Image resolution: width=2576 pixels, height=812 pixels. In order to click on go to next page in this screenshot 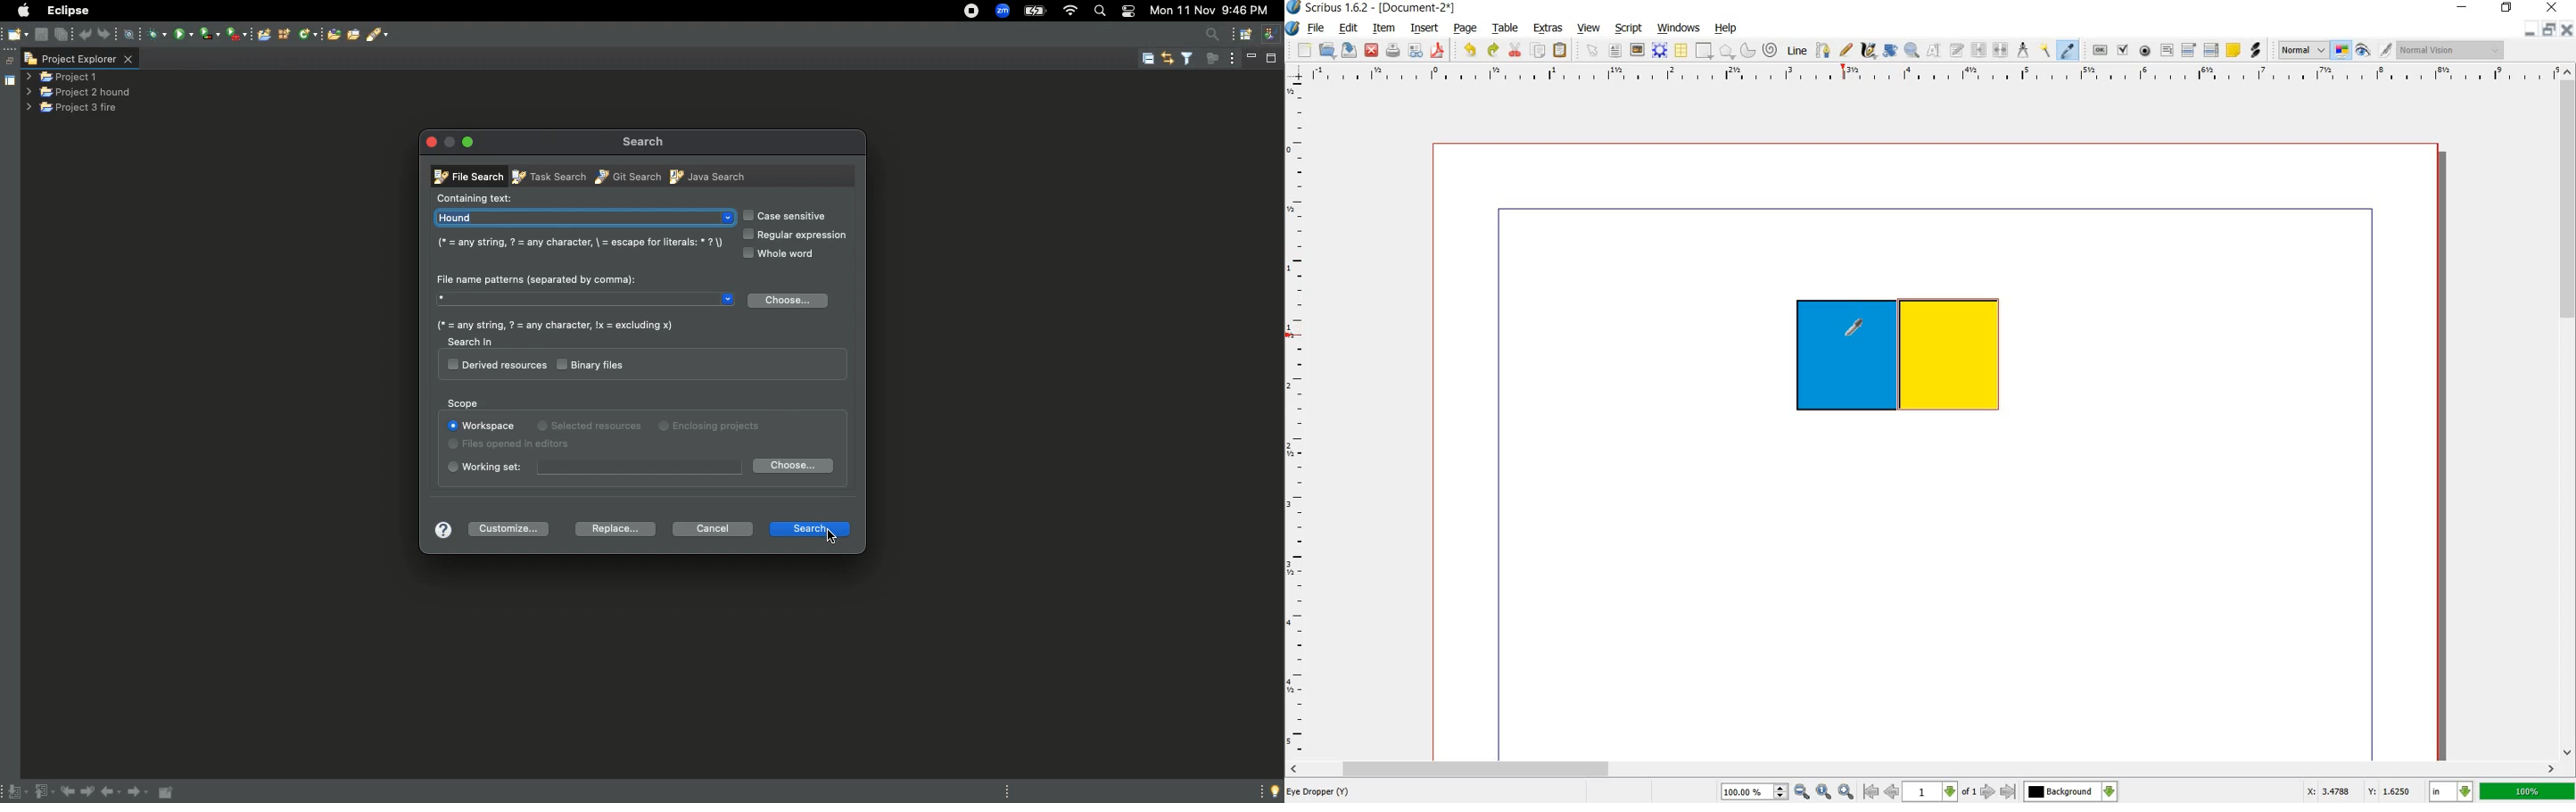, I will do `click(1988, 792)`.